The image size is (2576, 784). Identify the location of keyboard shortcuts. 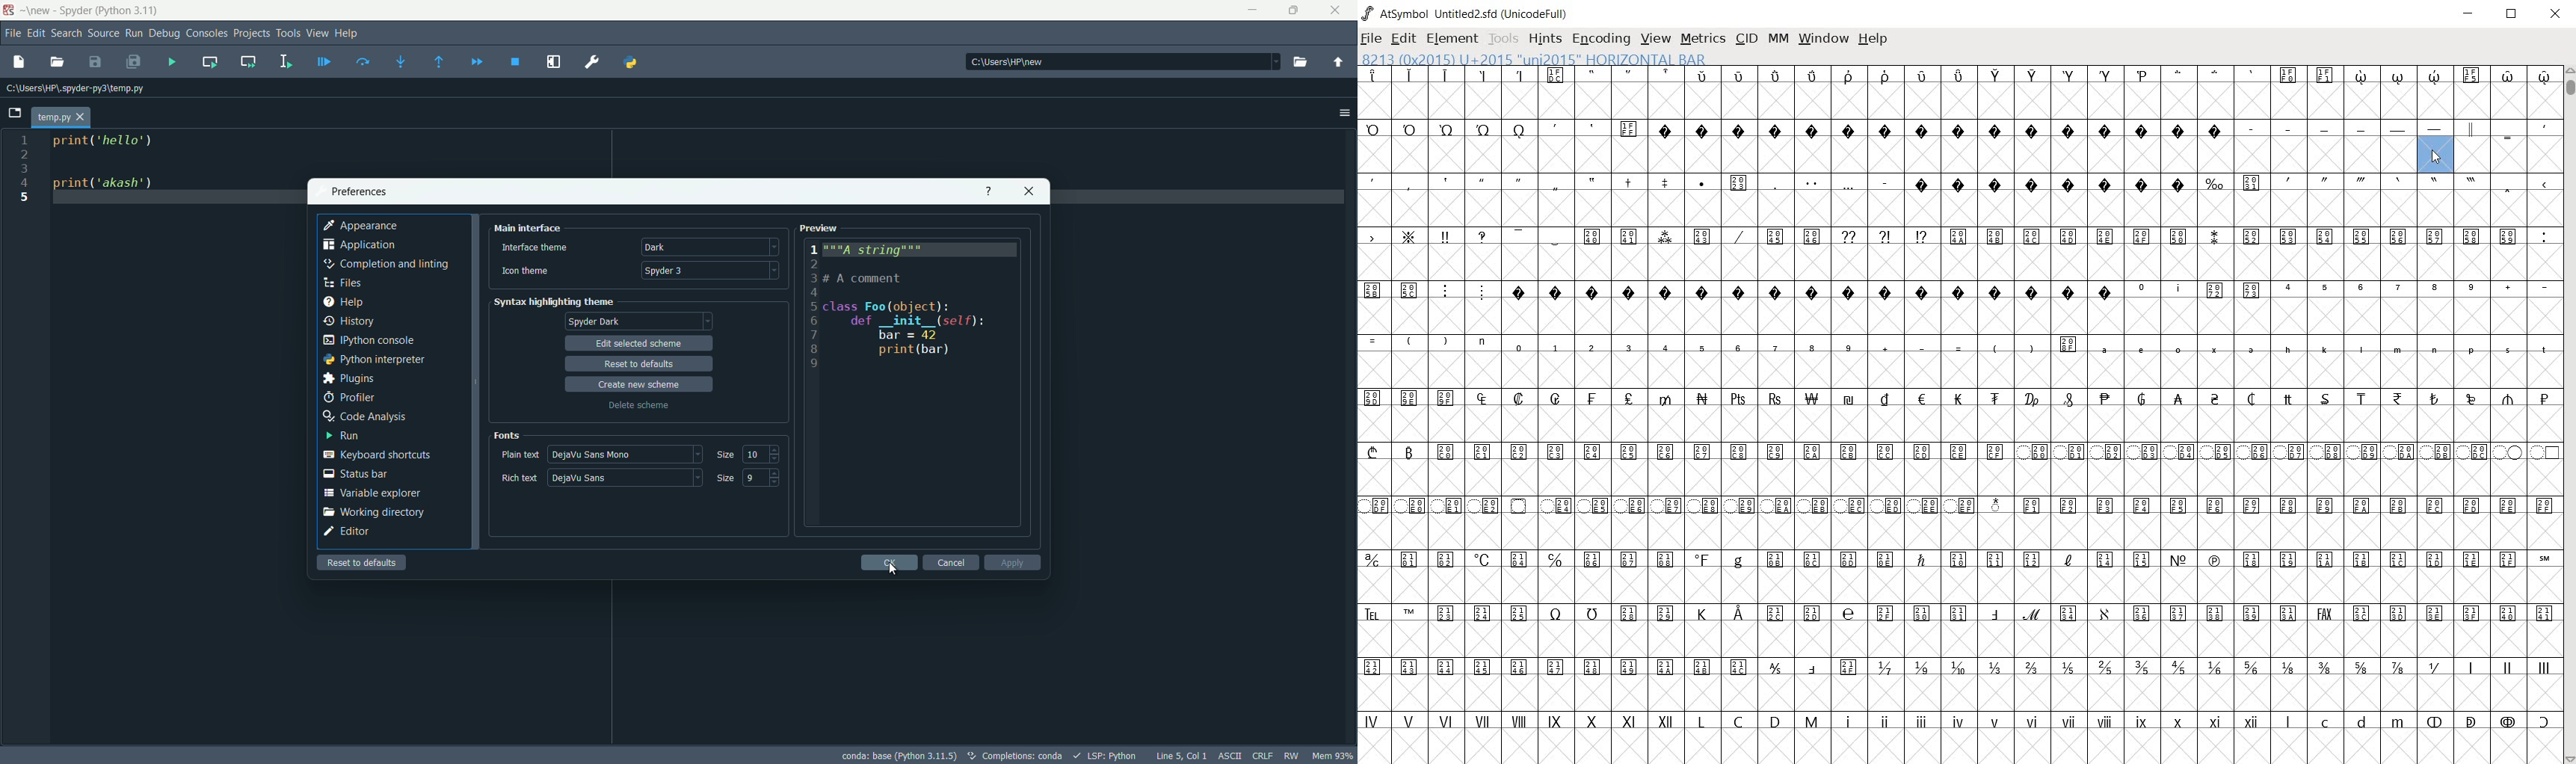
(377, 455).